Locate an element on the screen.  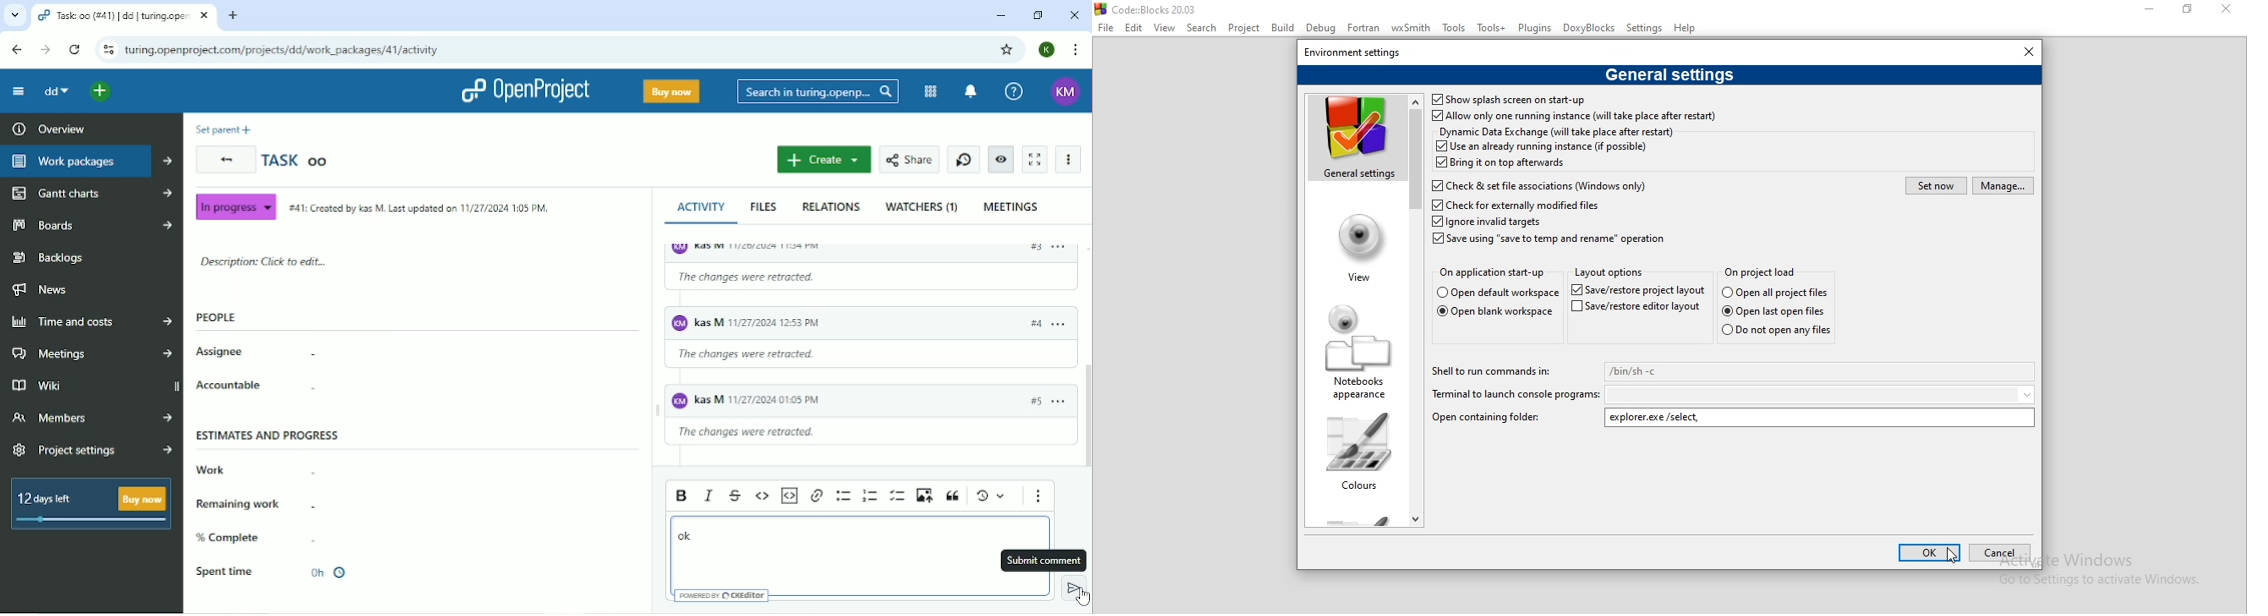
Set parent is located at coordinates (223, 130).